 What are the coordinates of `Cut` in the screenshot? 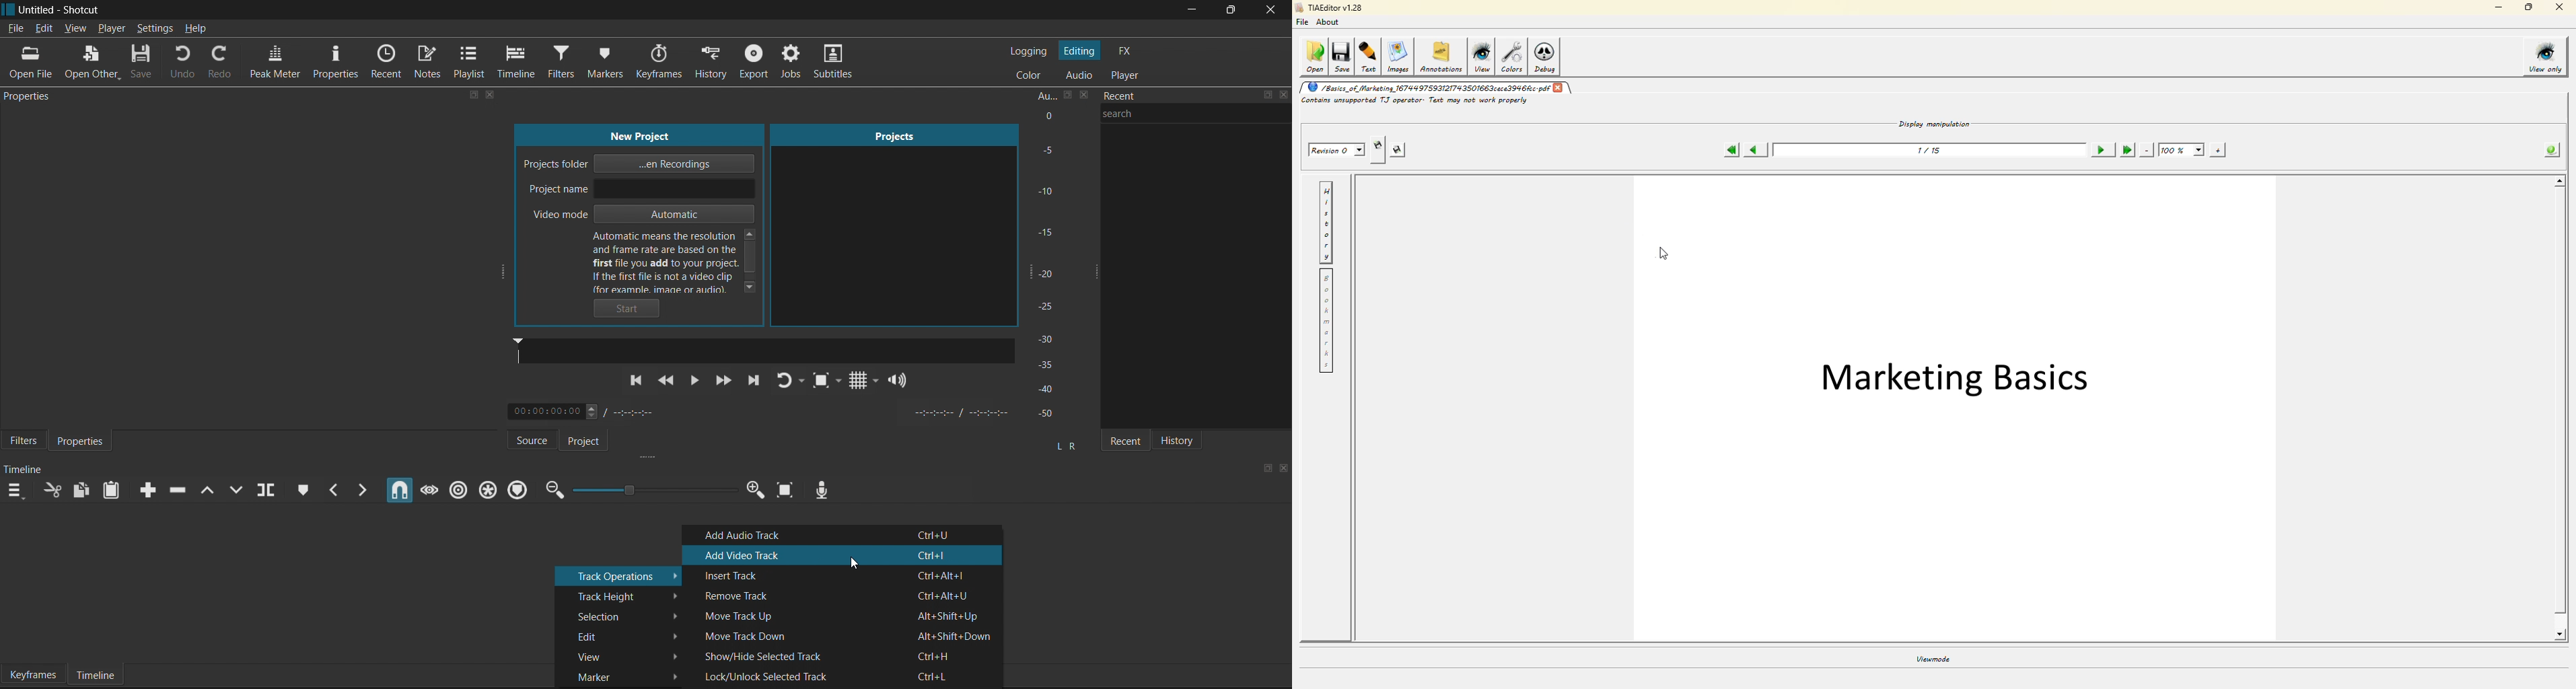 It's located at (52, 492).